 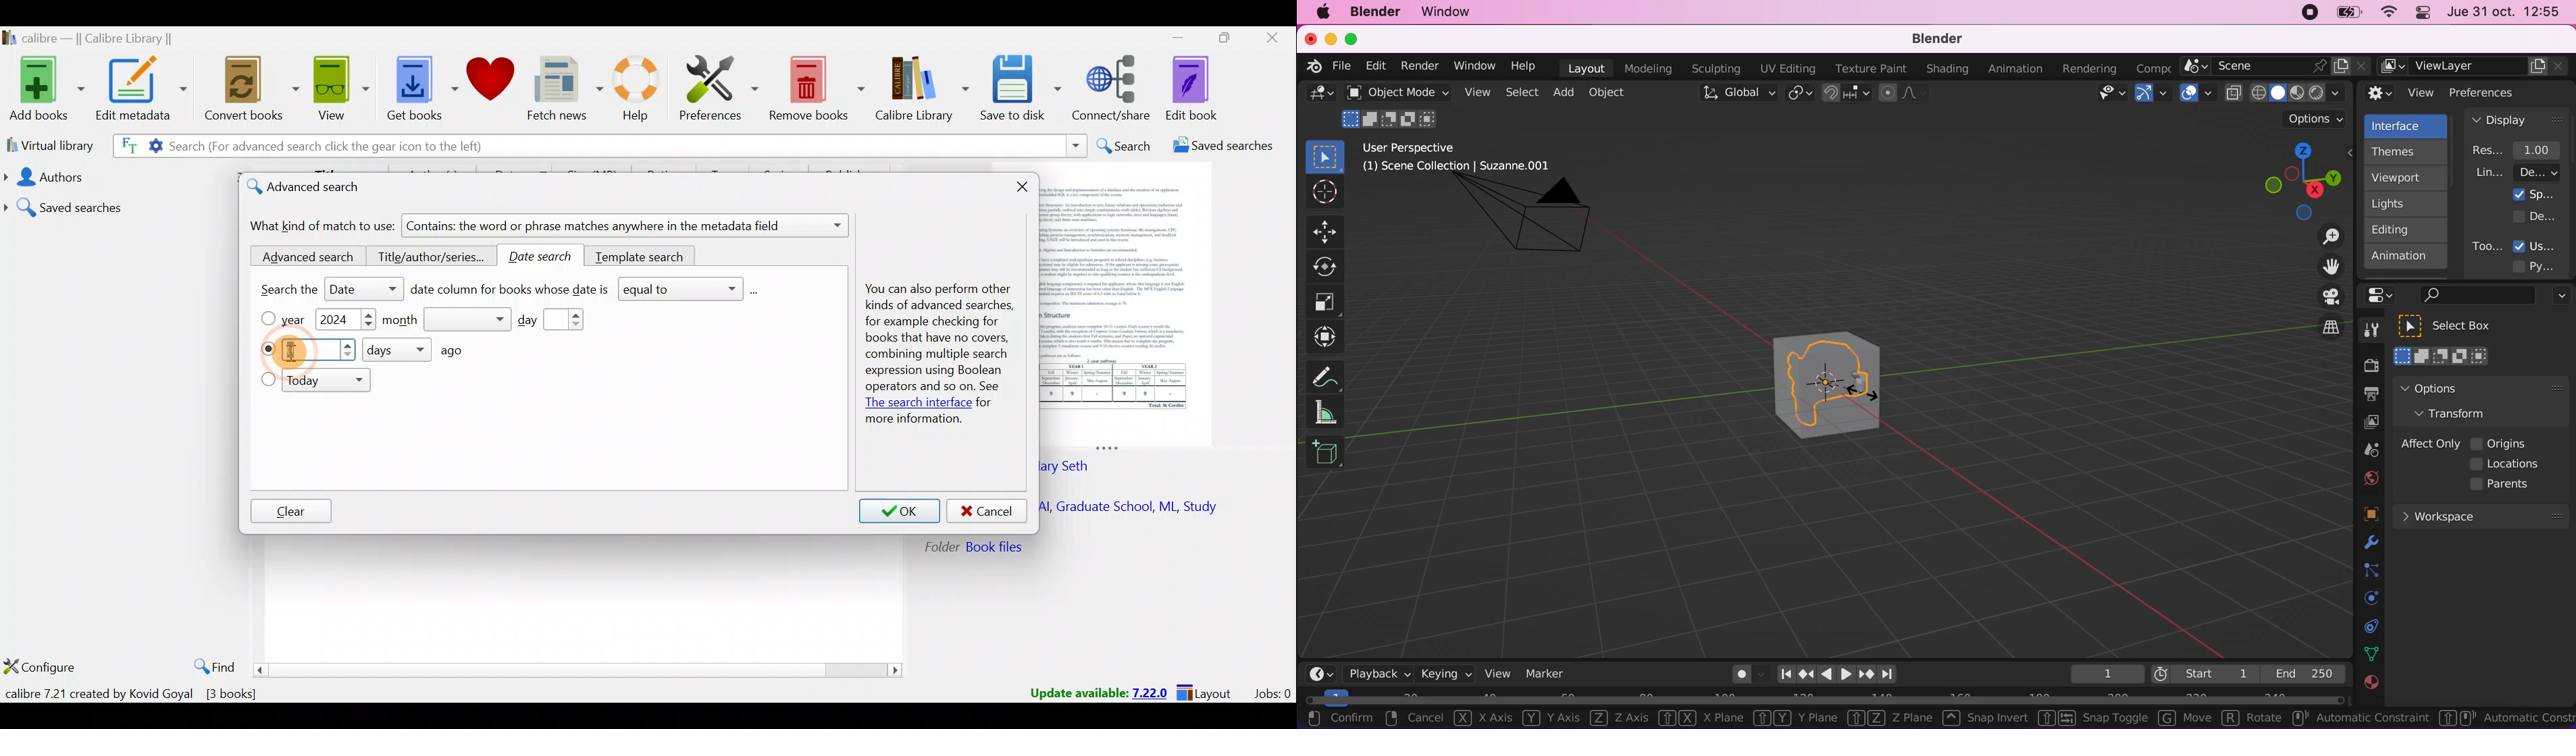 I want to click on Preferences, so click(x=721, y=86).